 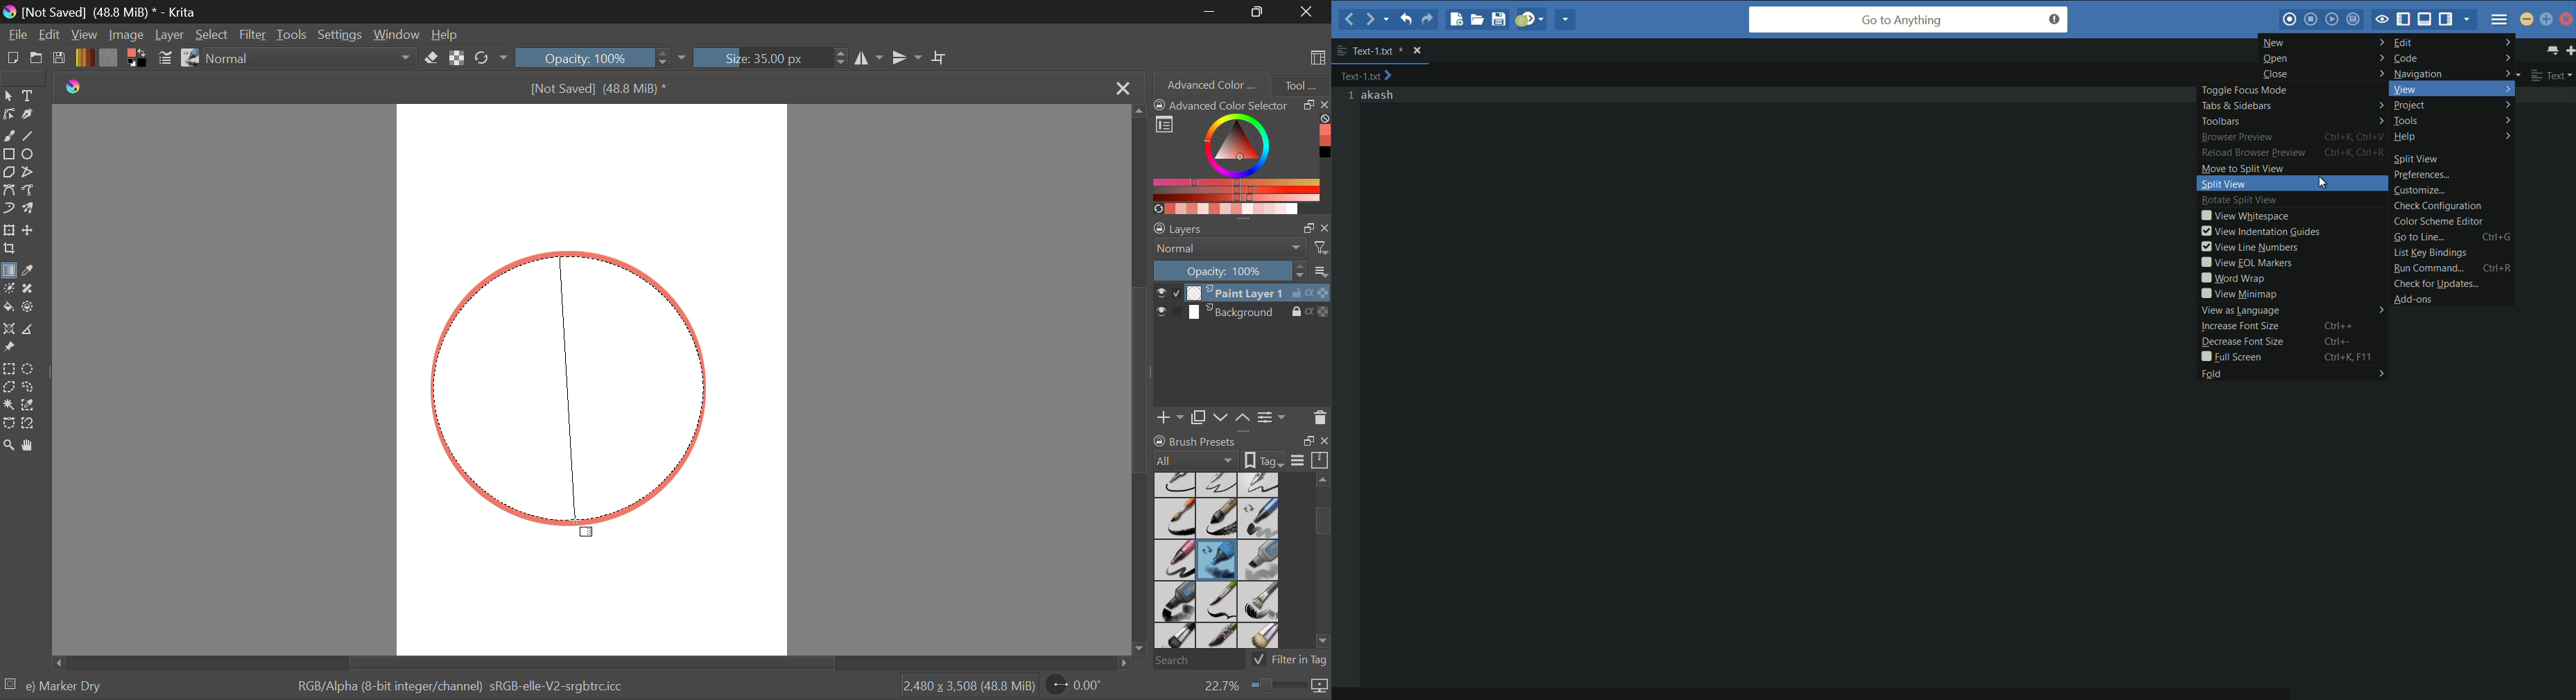 I want to click on Edit Shapes Tool, so click(x=8, y=114).